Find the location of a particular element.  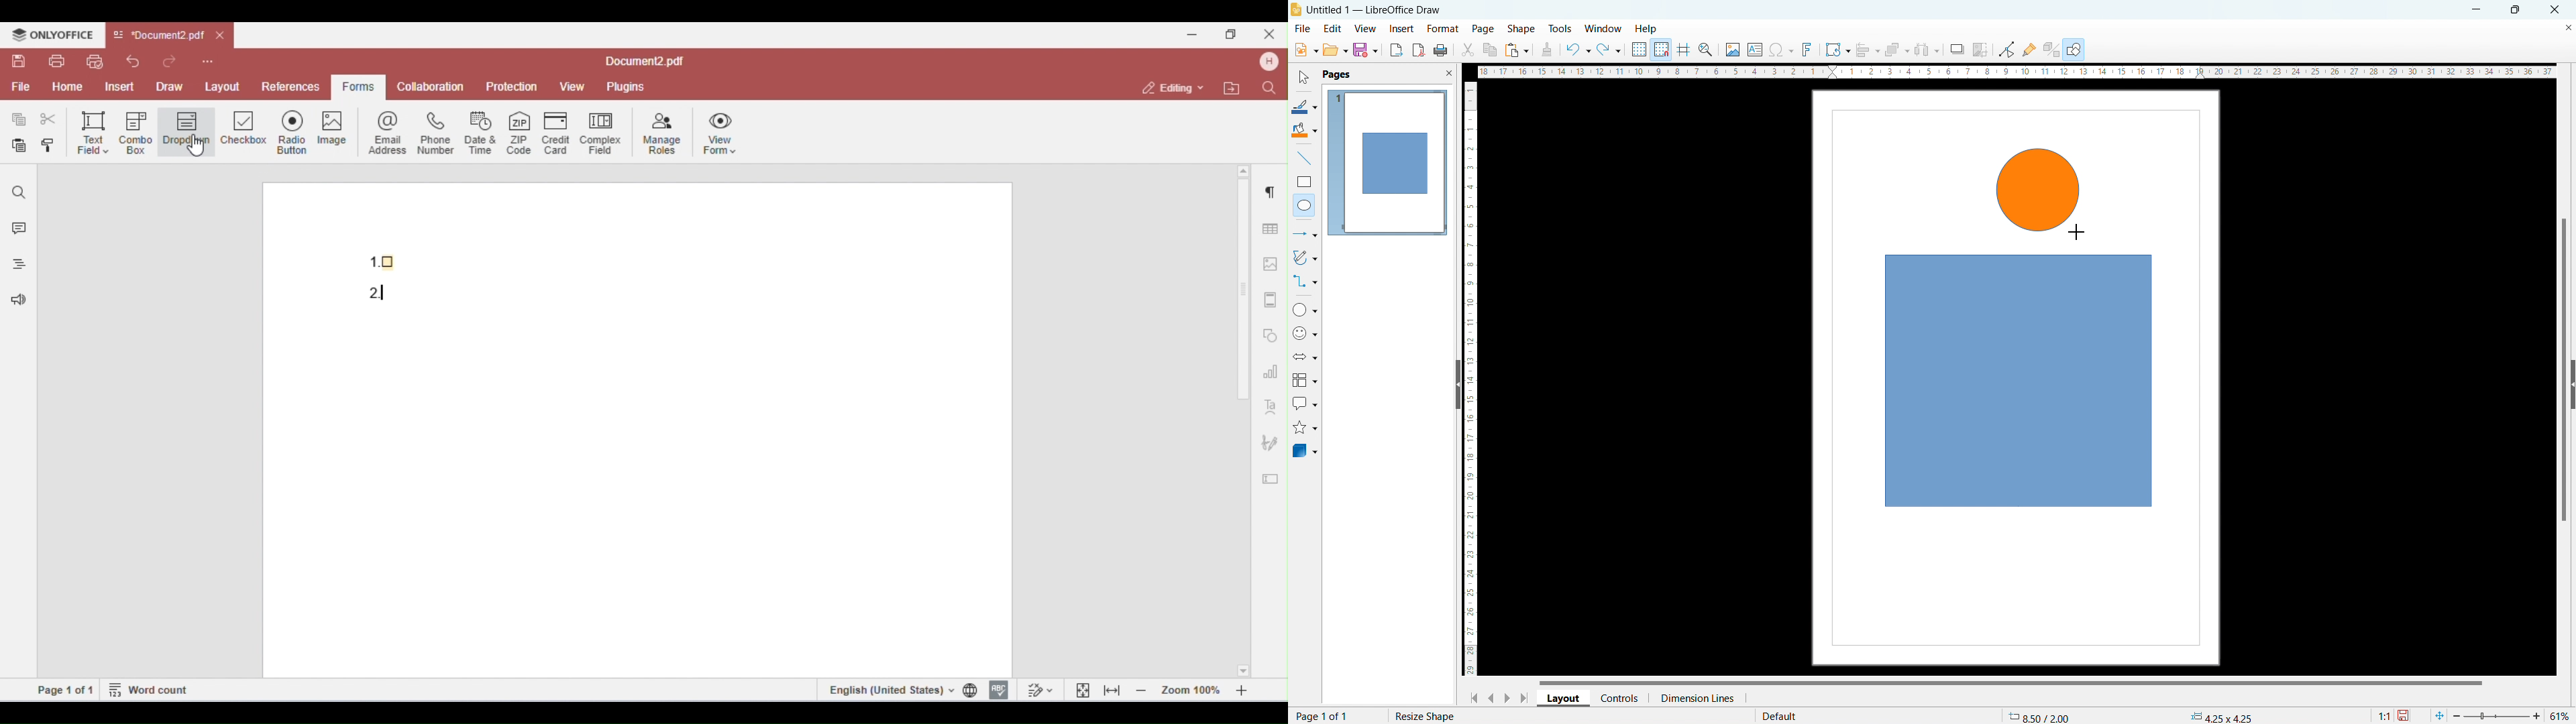

fill color is located at coordinates (1305, 131).